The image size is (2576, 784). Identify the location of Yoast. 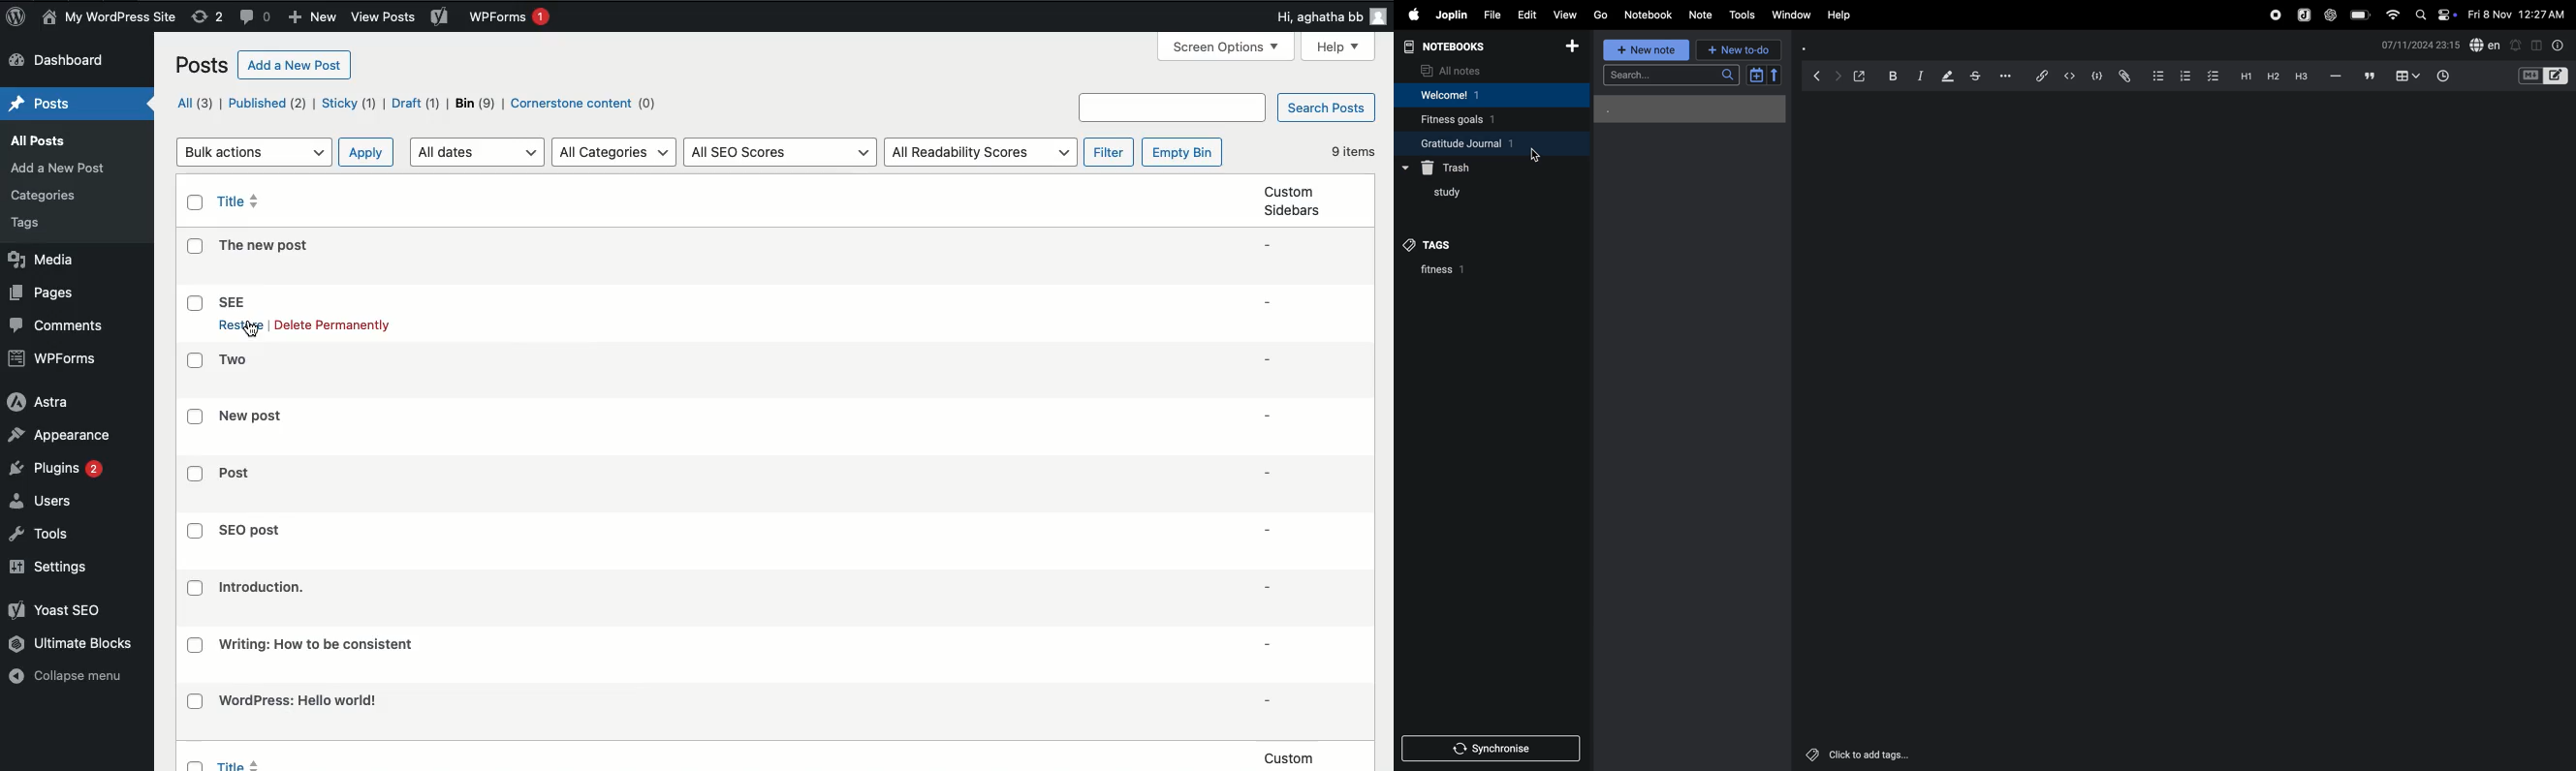
(64, 611).